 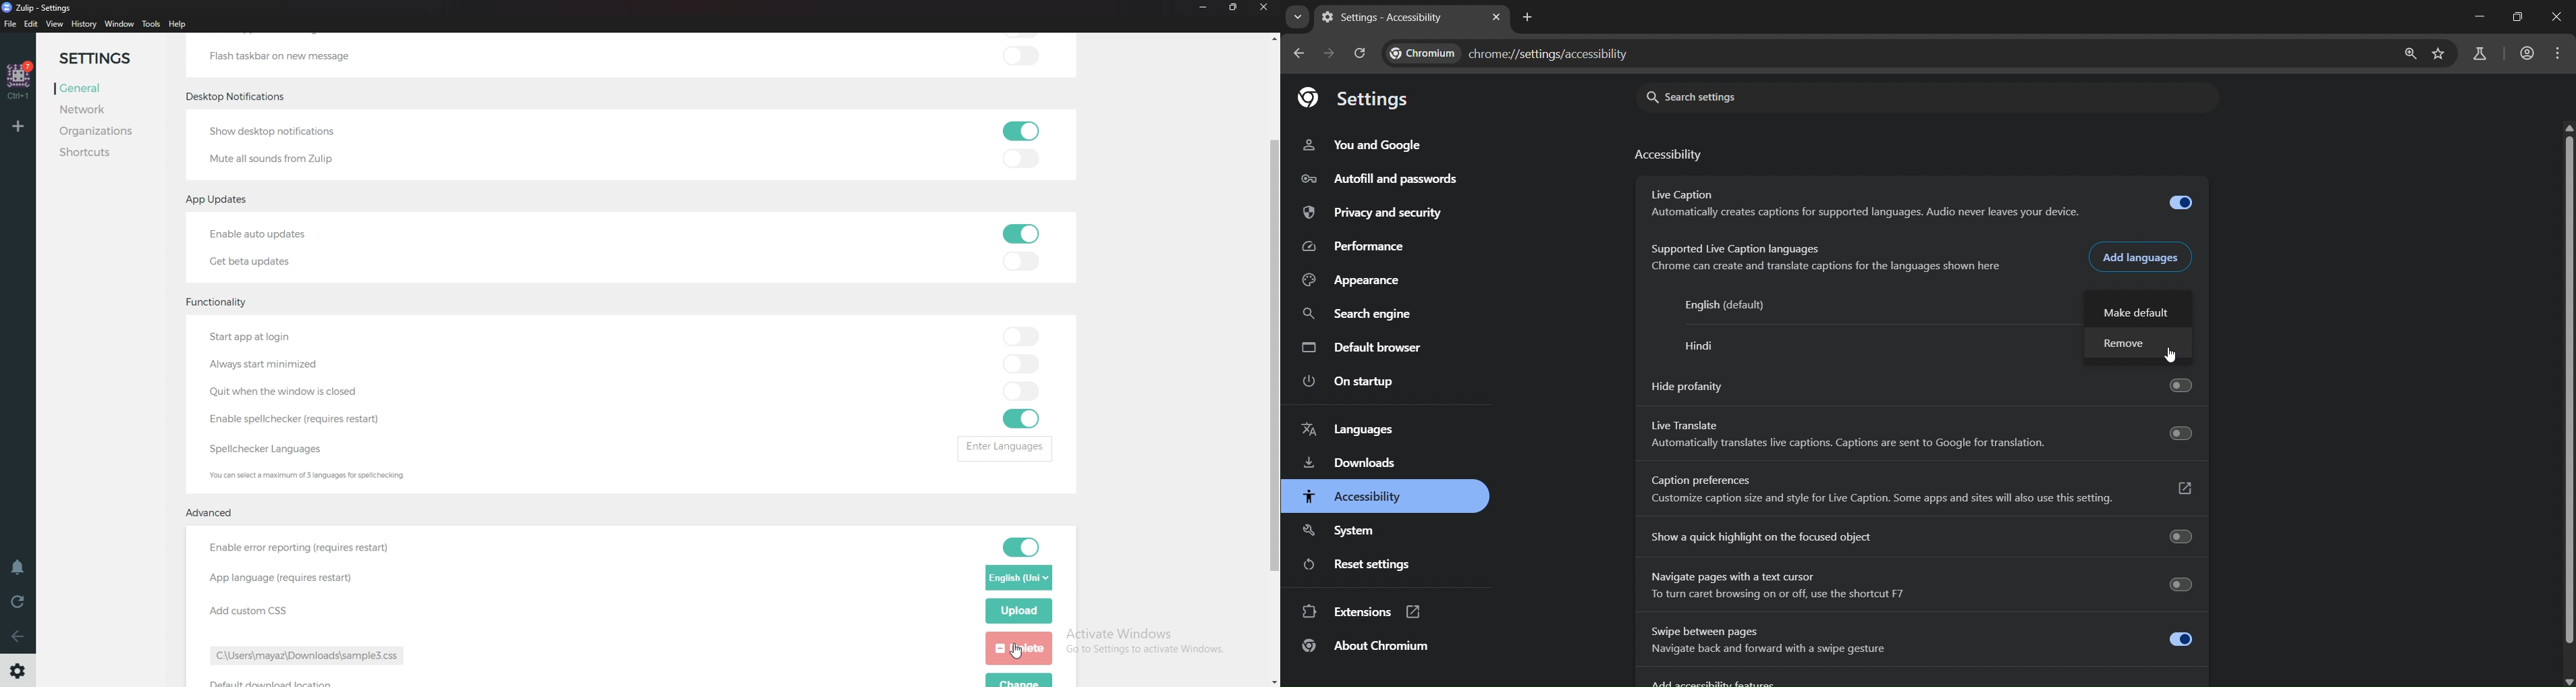 I want to click on Get beta updates, so click(x=255, y=260).